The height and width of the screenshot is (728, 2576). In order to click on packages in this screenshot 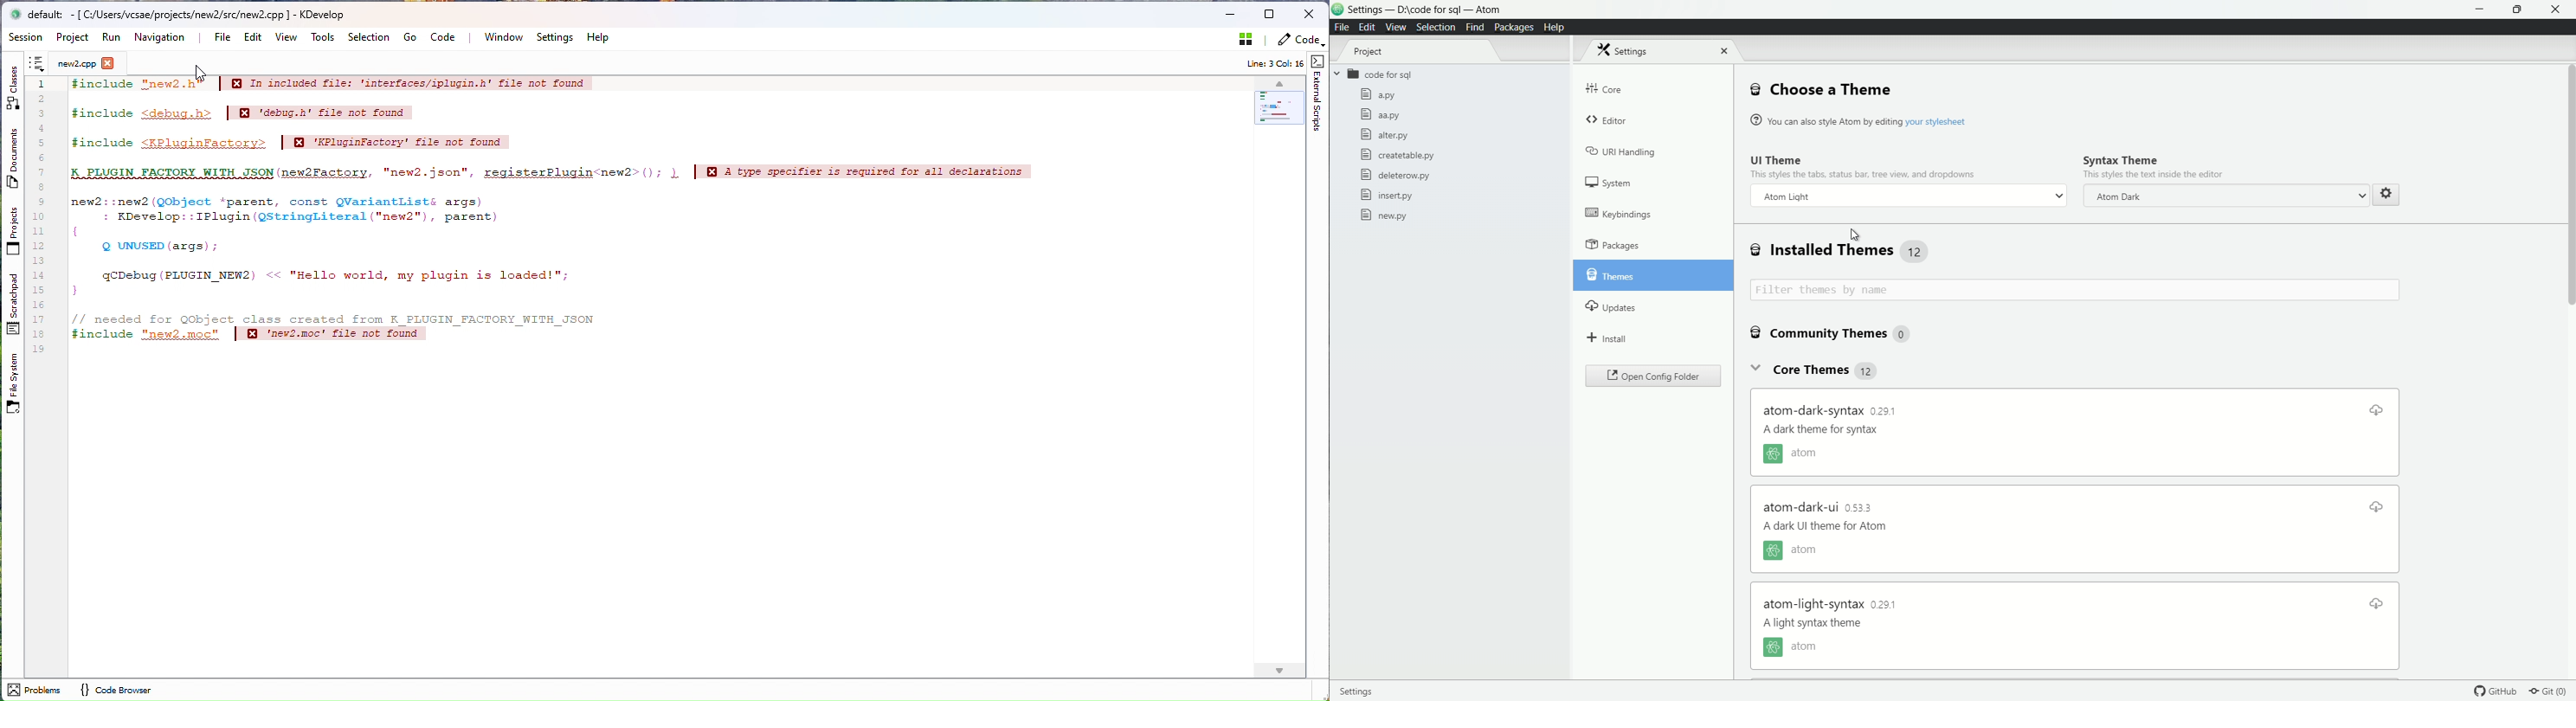, I will do `click(1615, 246)`.